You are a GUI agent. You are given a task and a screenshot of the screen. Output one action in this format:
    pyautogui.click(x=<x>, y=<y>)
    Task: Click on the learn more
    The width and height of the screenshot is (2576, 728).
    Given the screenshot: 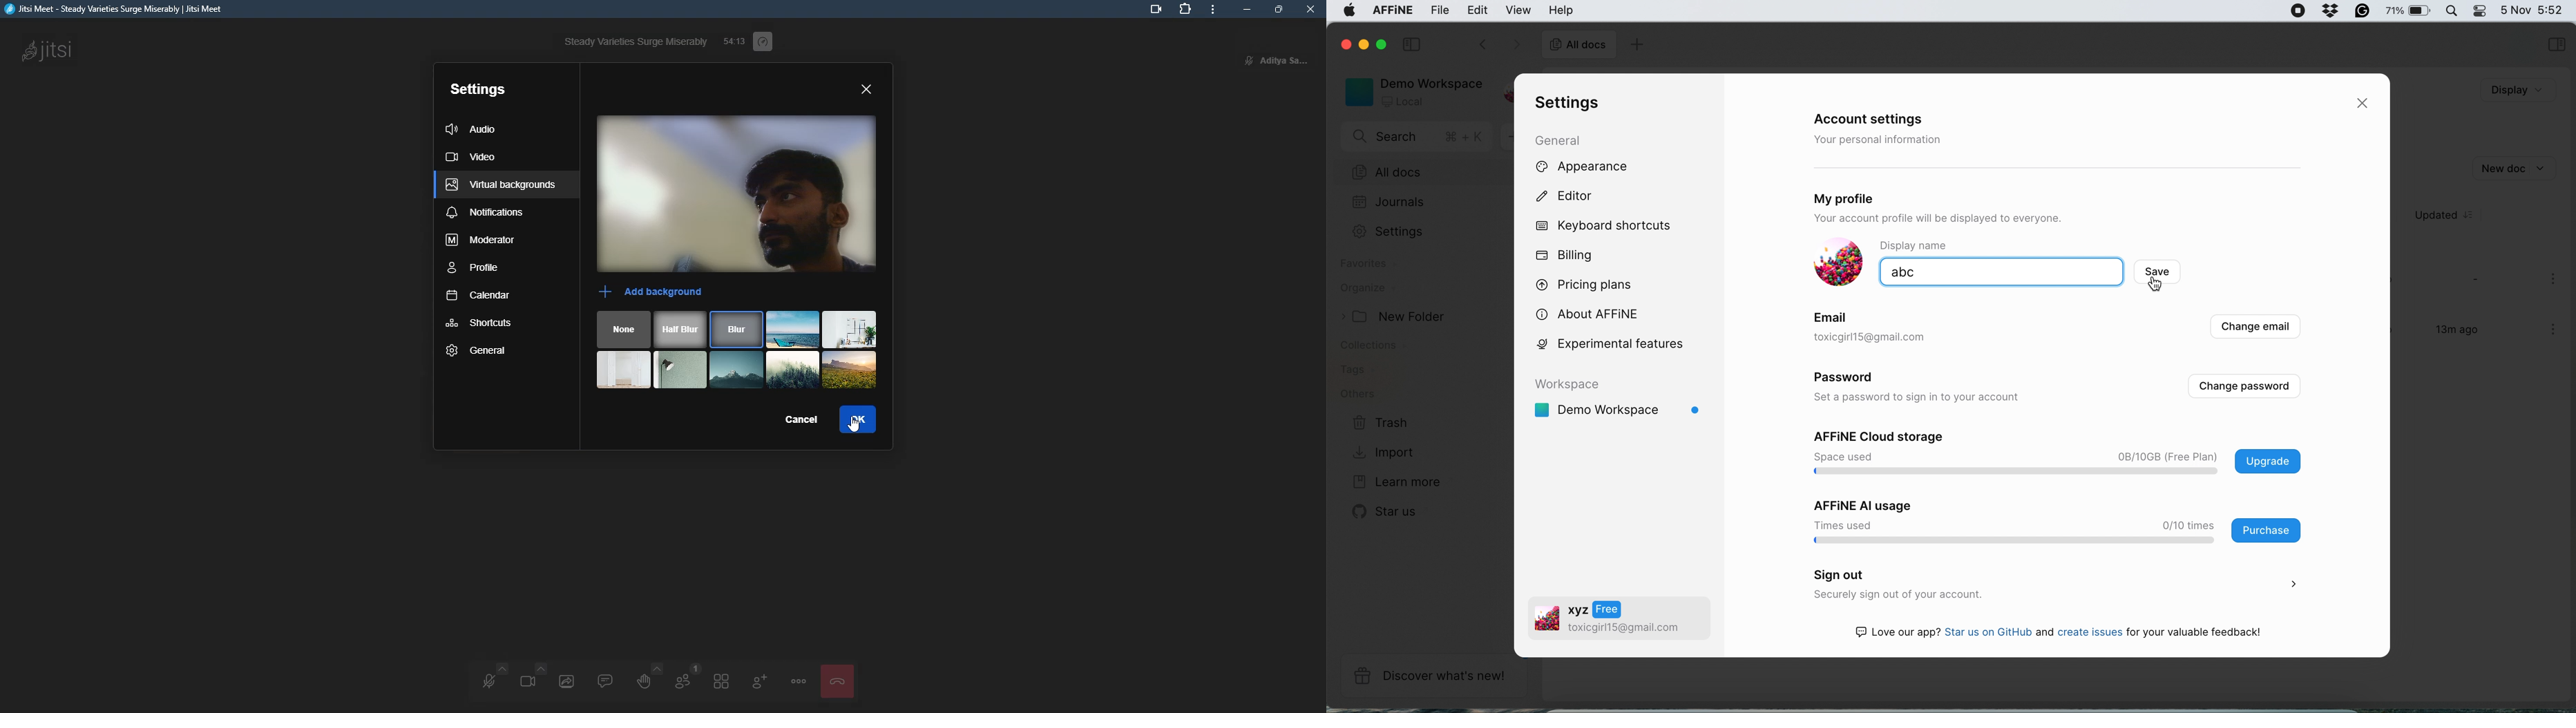 What is the action you would take?
    pyautogui.click(x=1394, y=482)
    